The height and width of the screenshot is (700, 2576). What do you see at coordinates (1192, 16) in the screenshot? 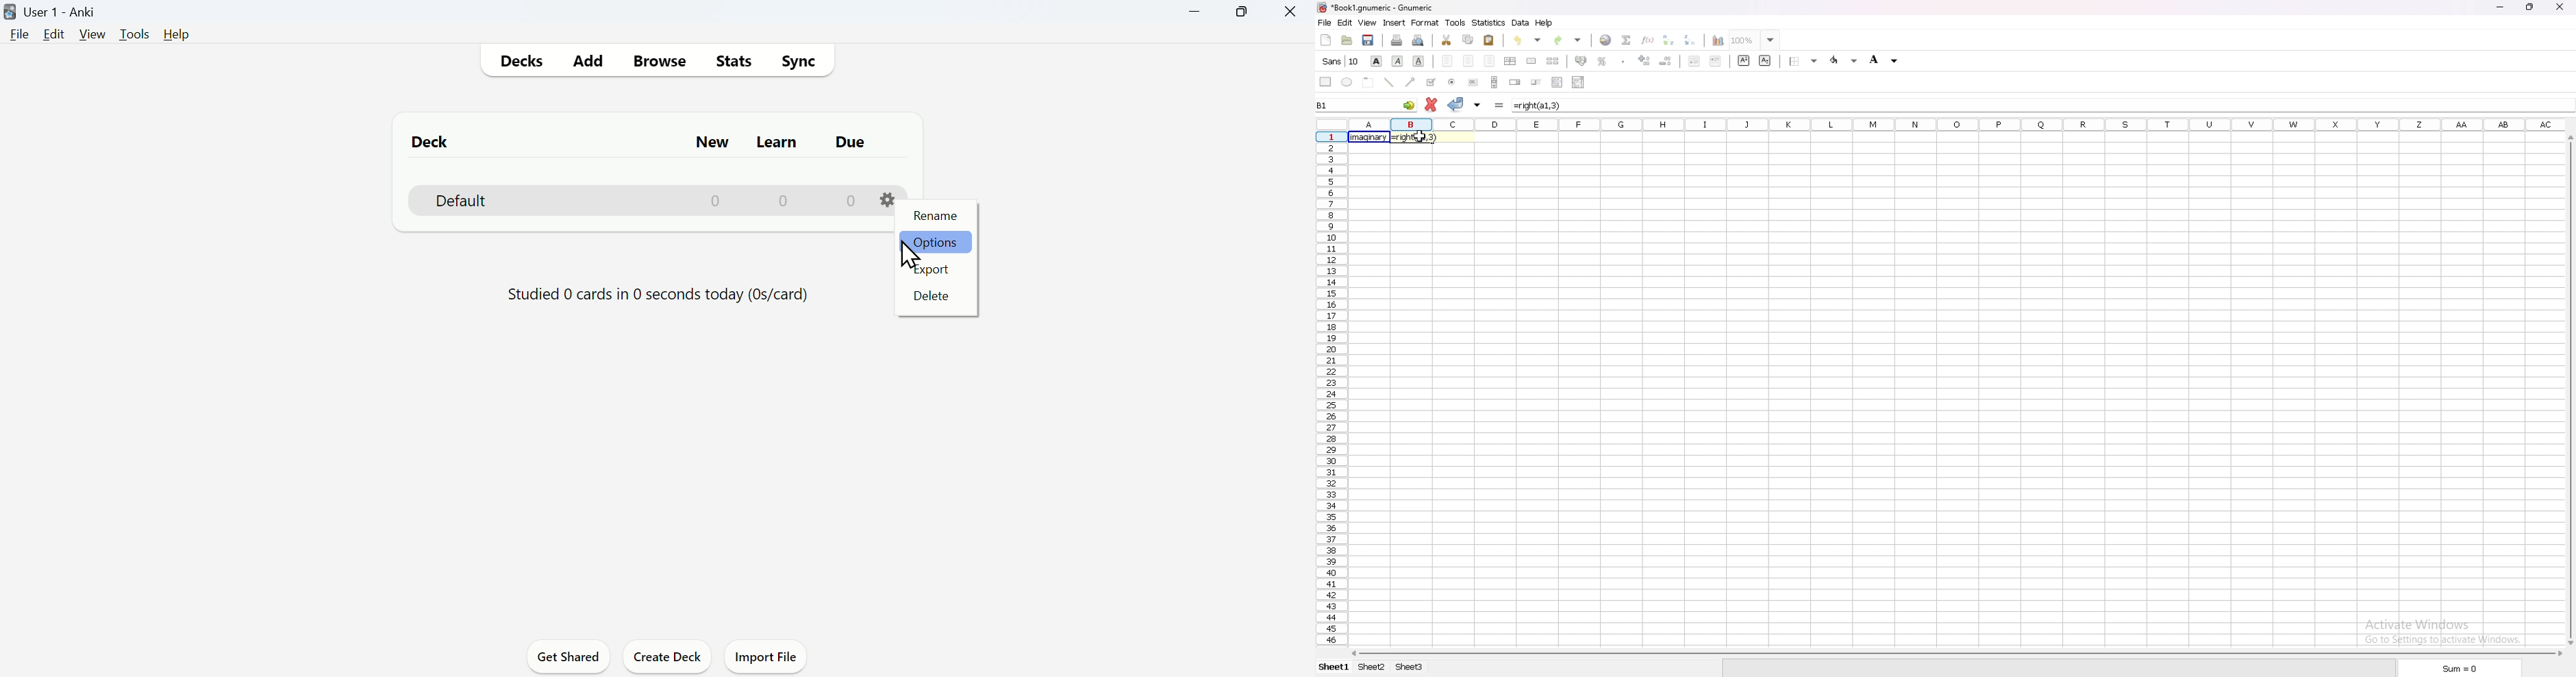
I see `Minimize` at bounding box center [1192, 16].